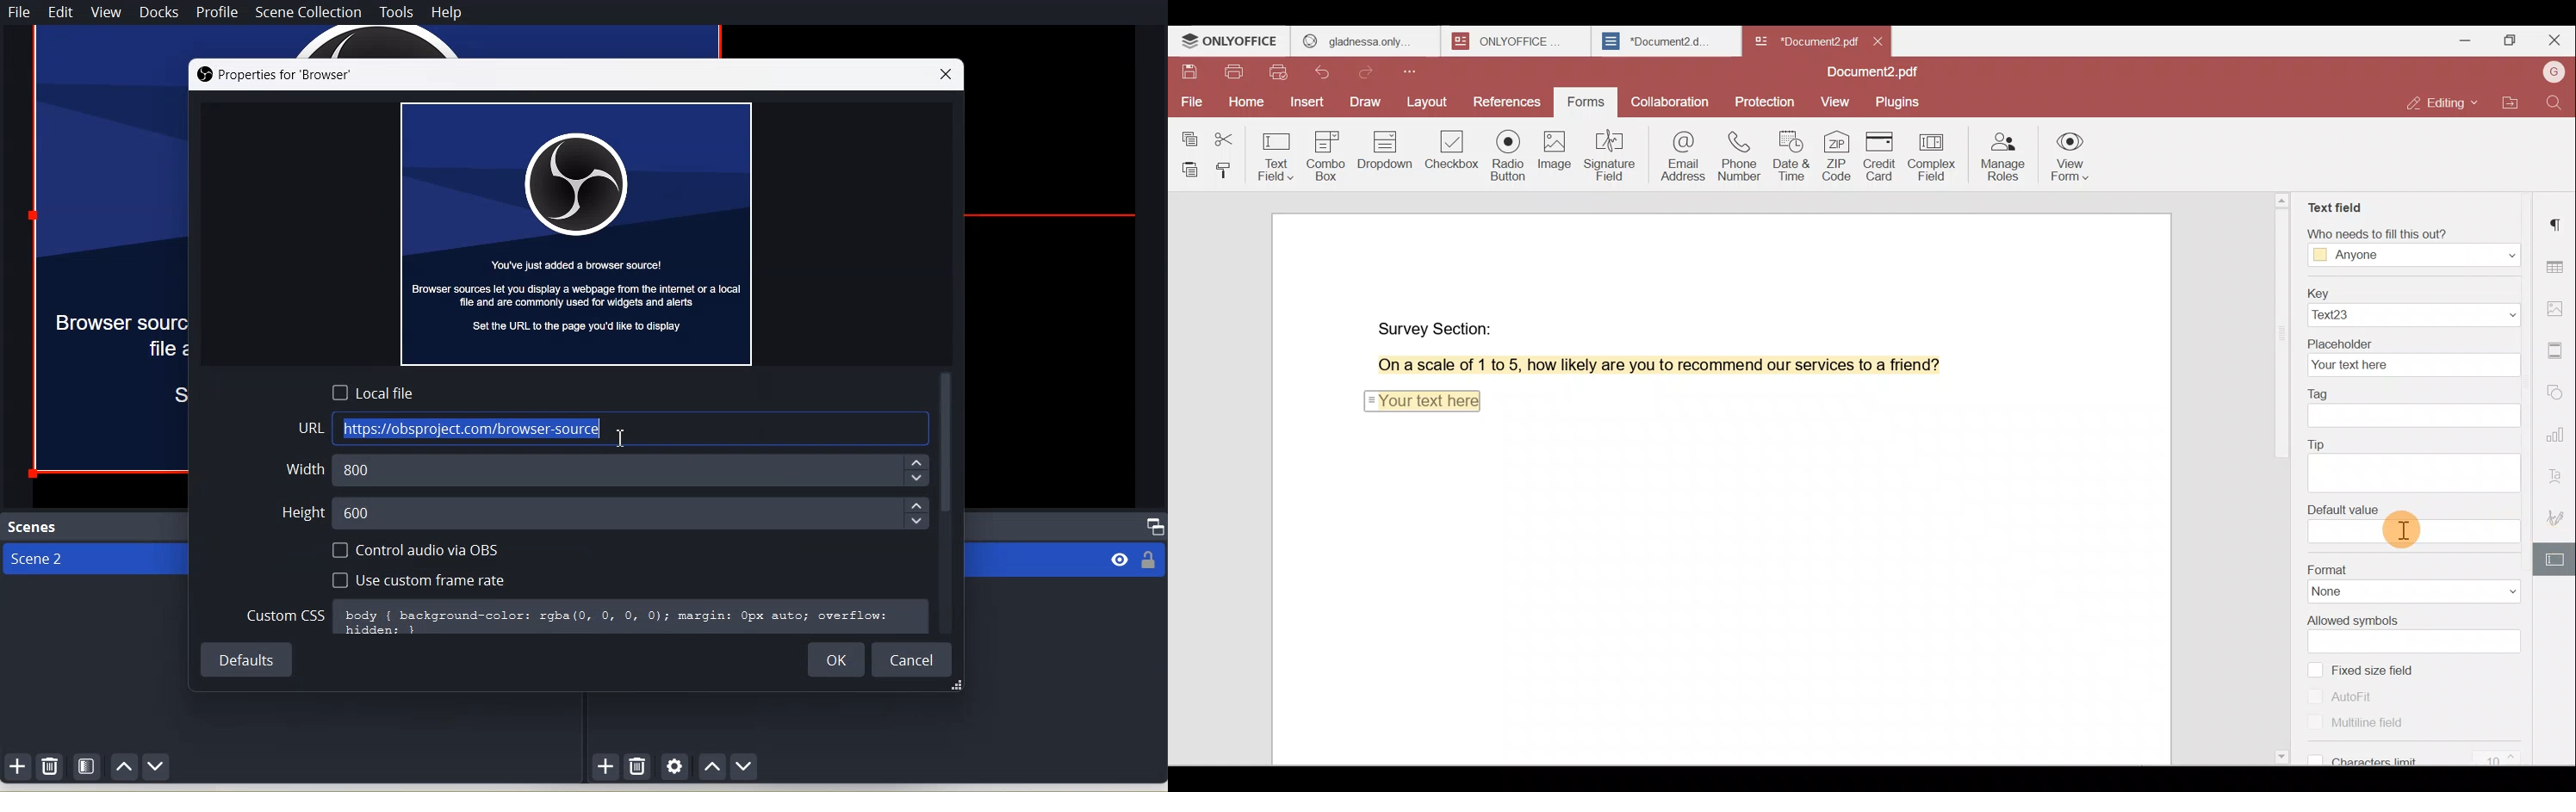 Image resolution: width=2576 pixels, height=812 pixels. I want to click on View, so click(106, 12).